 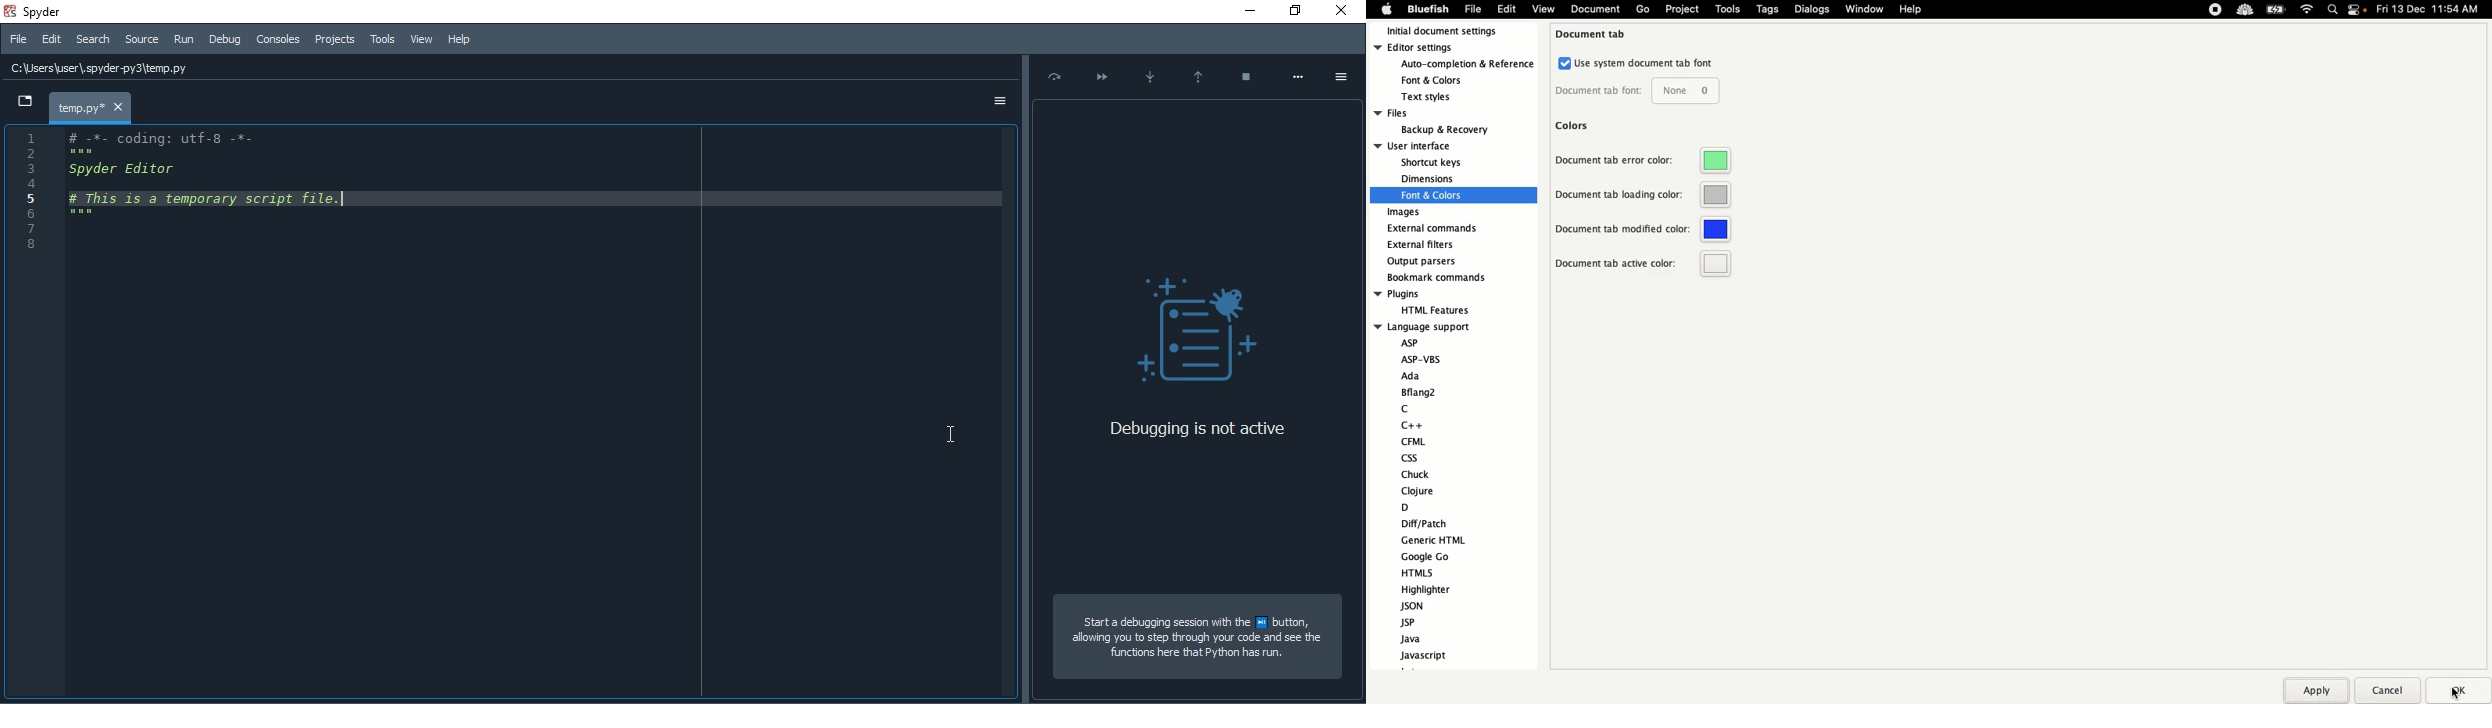 What do you see at coordinates (25, 101) in the screenshot?
I see `dropdown` at bounding box center [25, 101].